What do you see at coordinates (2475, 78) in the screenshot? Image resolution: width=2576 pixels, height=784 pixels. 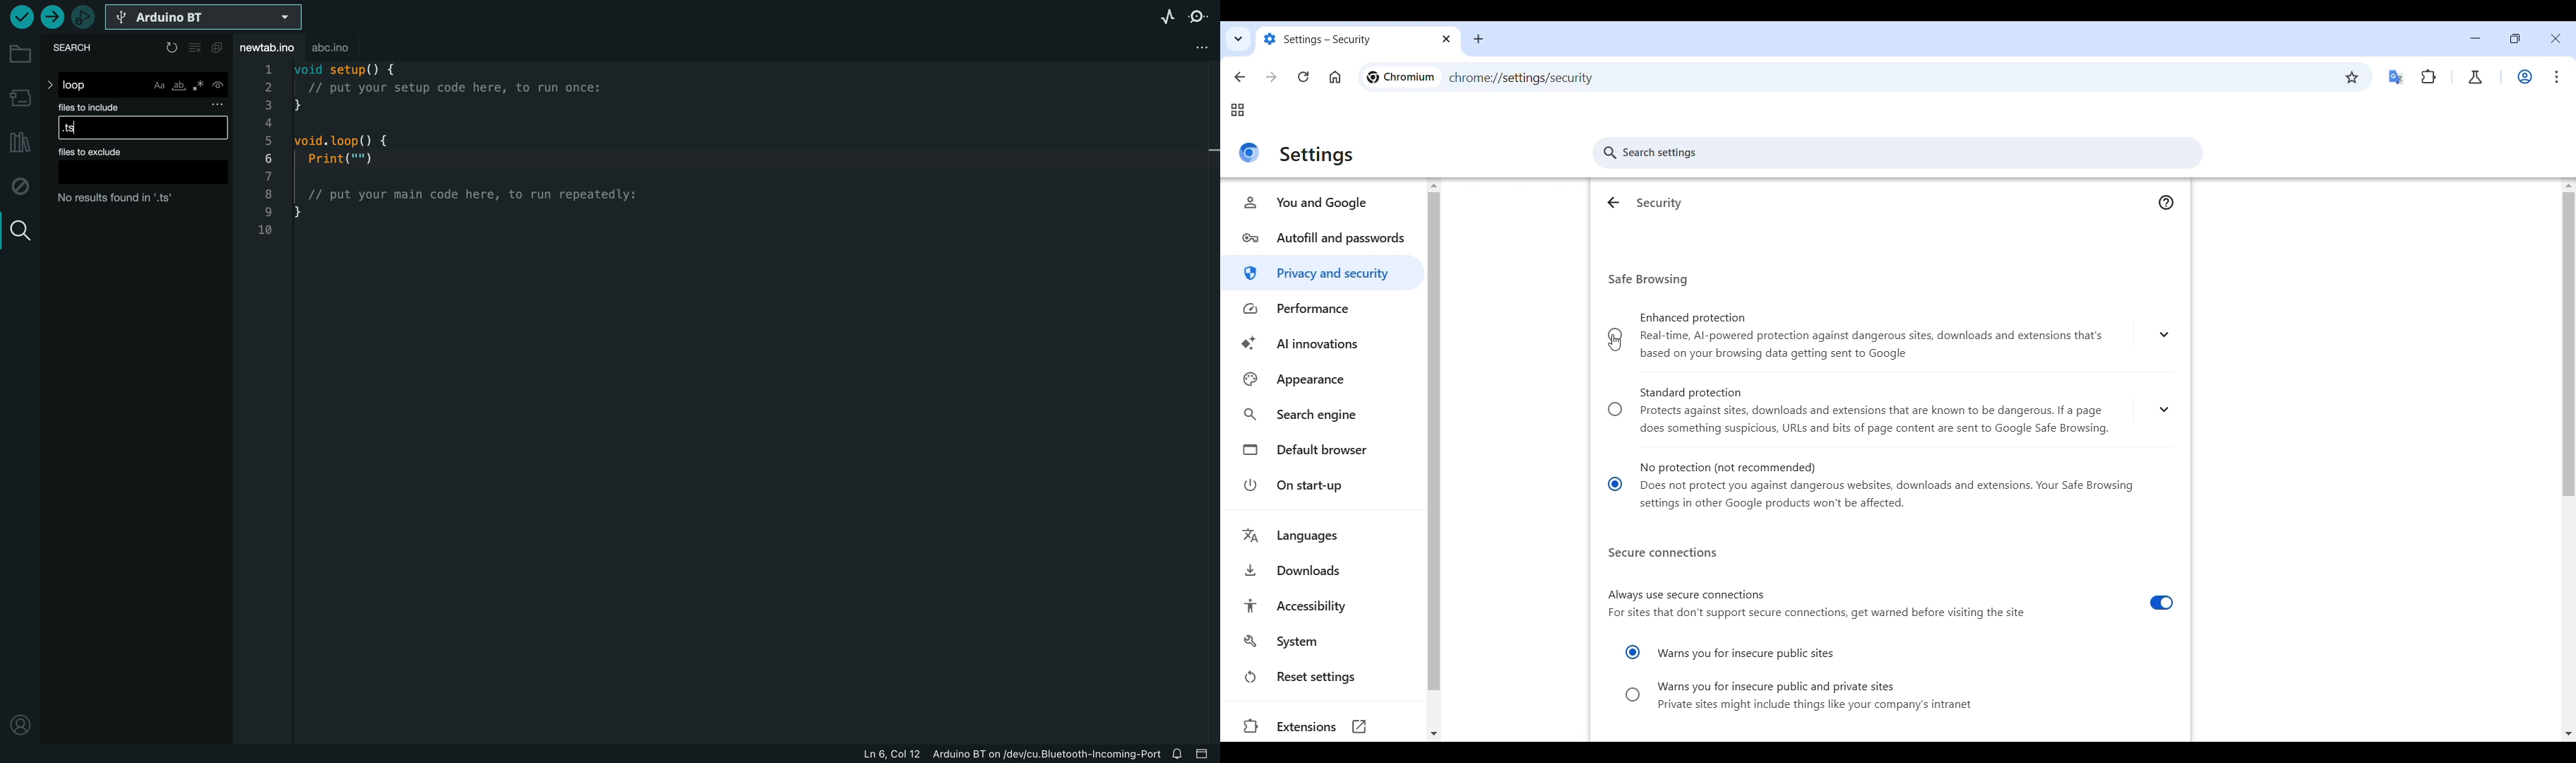 I see `Chrome labs` at bounding box center [2475, 78].